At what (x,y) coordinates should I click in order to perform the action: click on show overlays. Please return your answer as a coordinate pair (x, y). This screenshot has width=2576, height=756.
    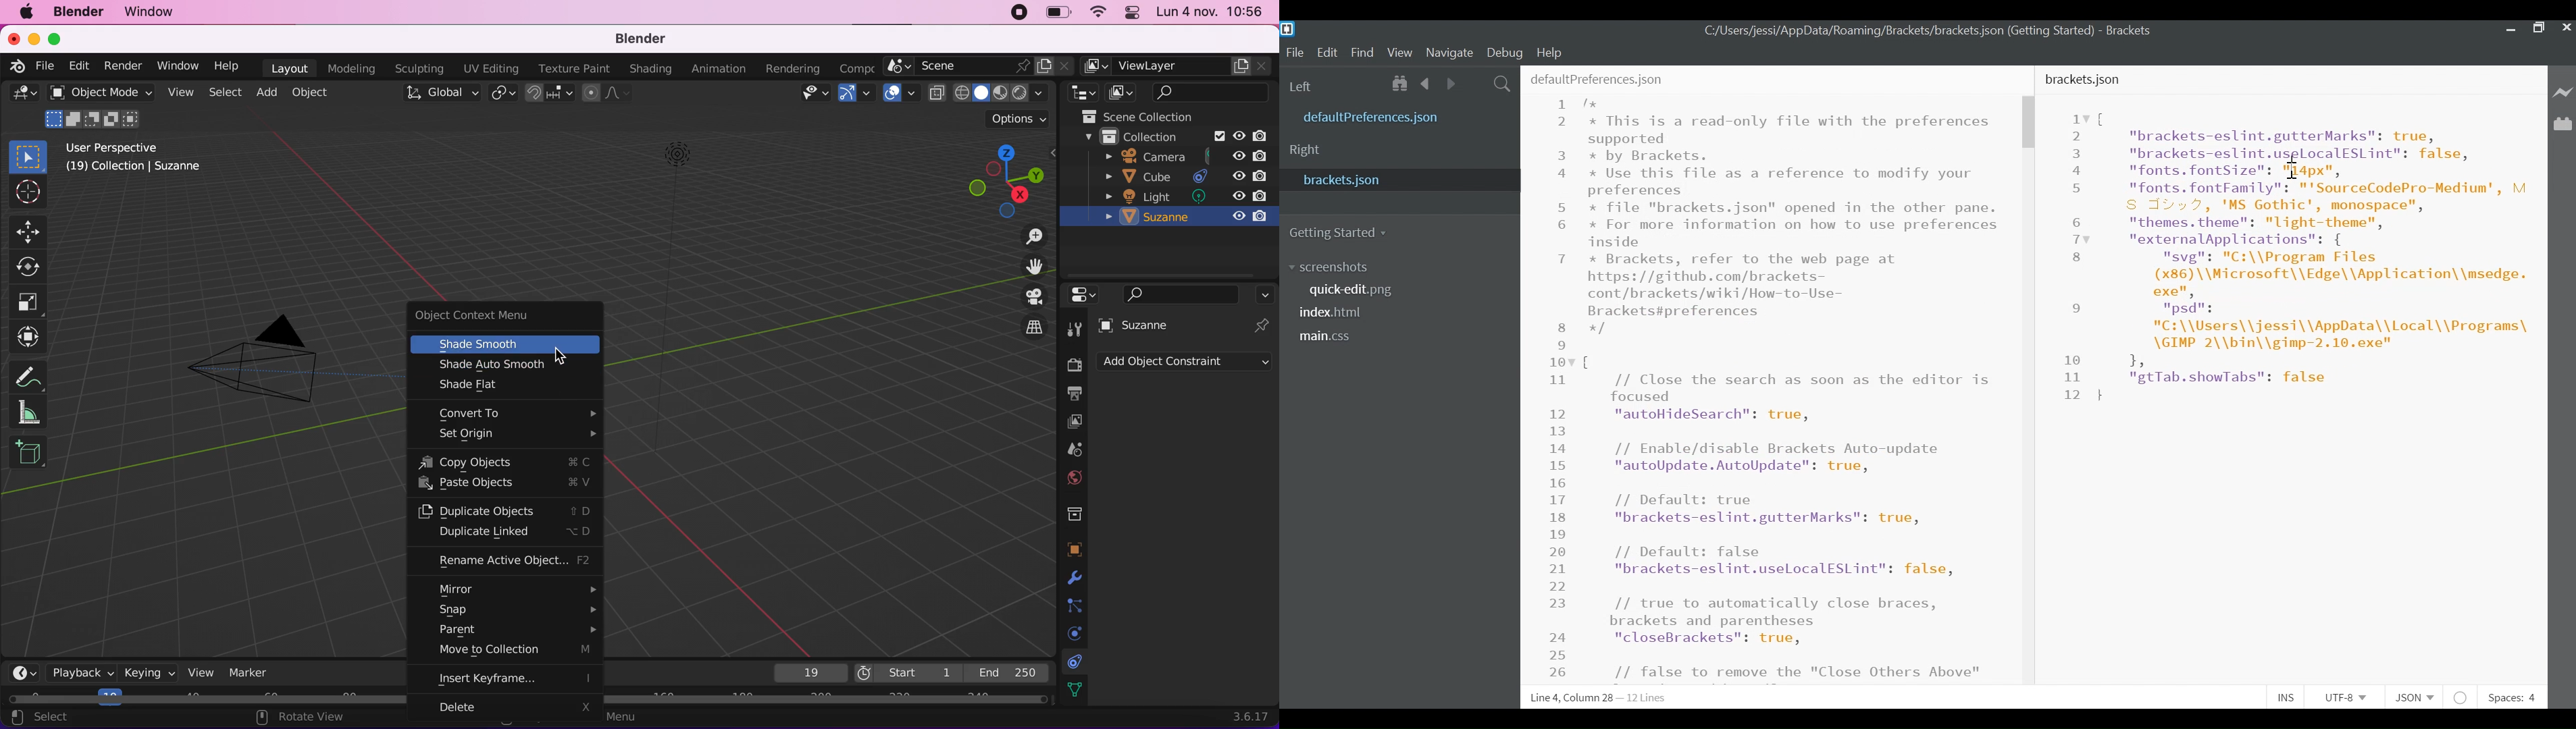
    Looking at the image, I should click on (894, 92).